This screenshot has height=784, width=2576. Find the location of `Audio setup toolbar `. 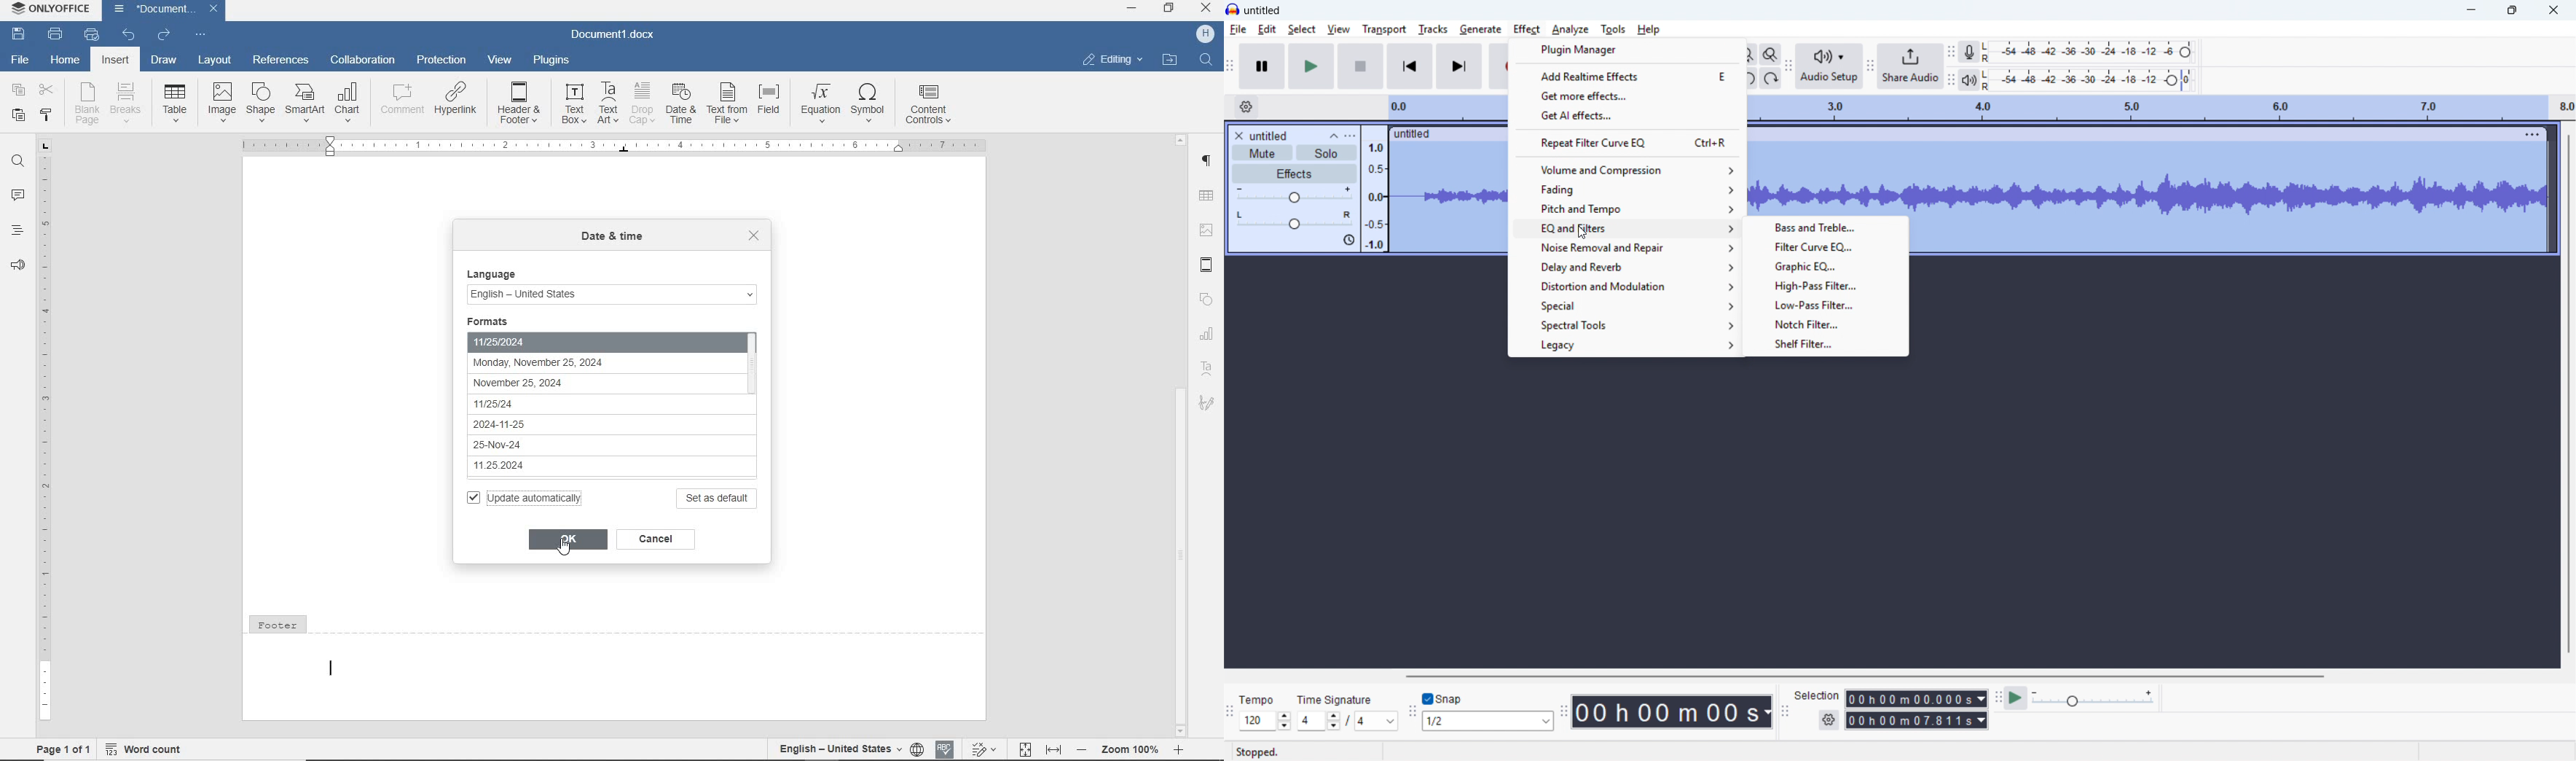

Audio setup toolbar  is located at coordinates (1789, 67).